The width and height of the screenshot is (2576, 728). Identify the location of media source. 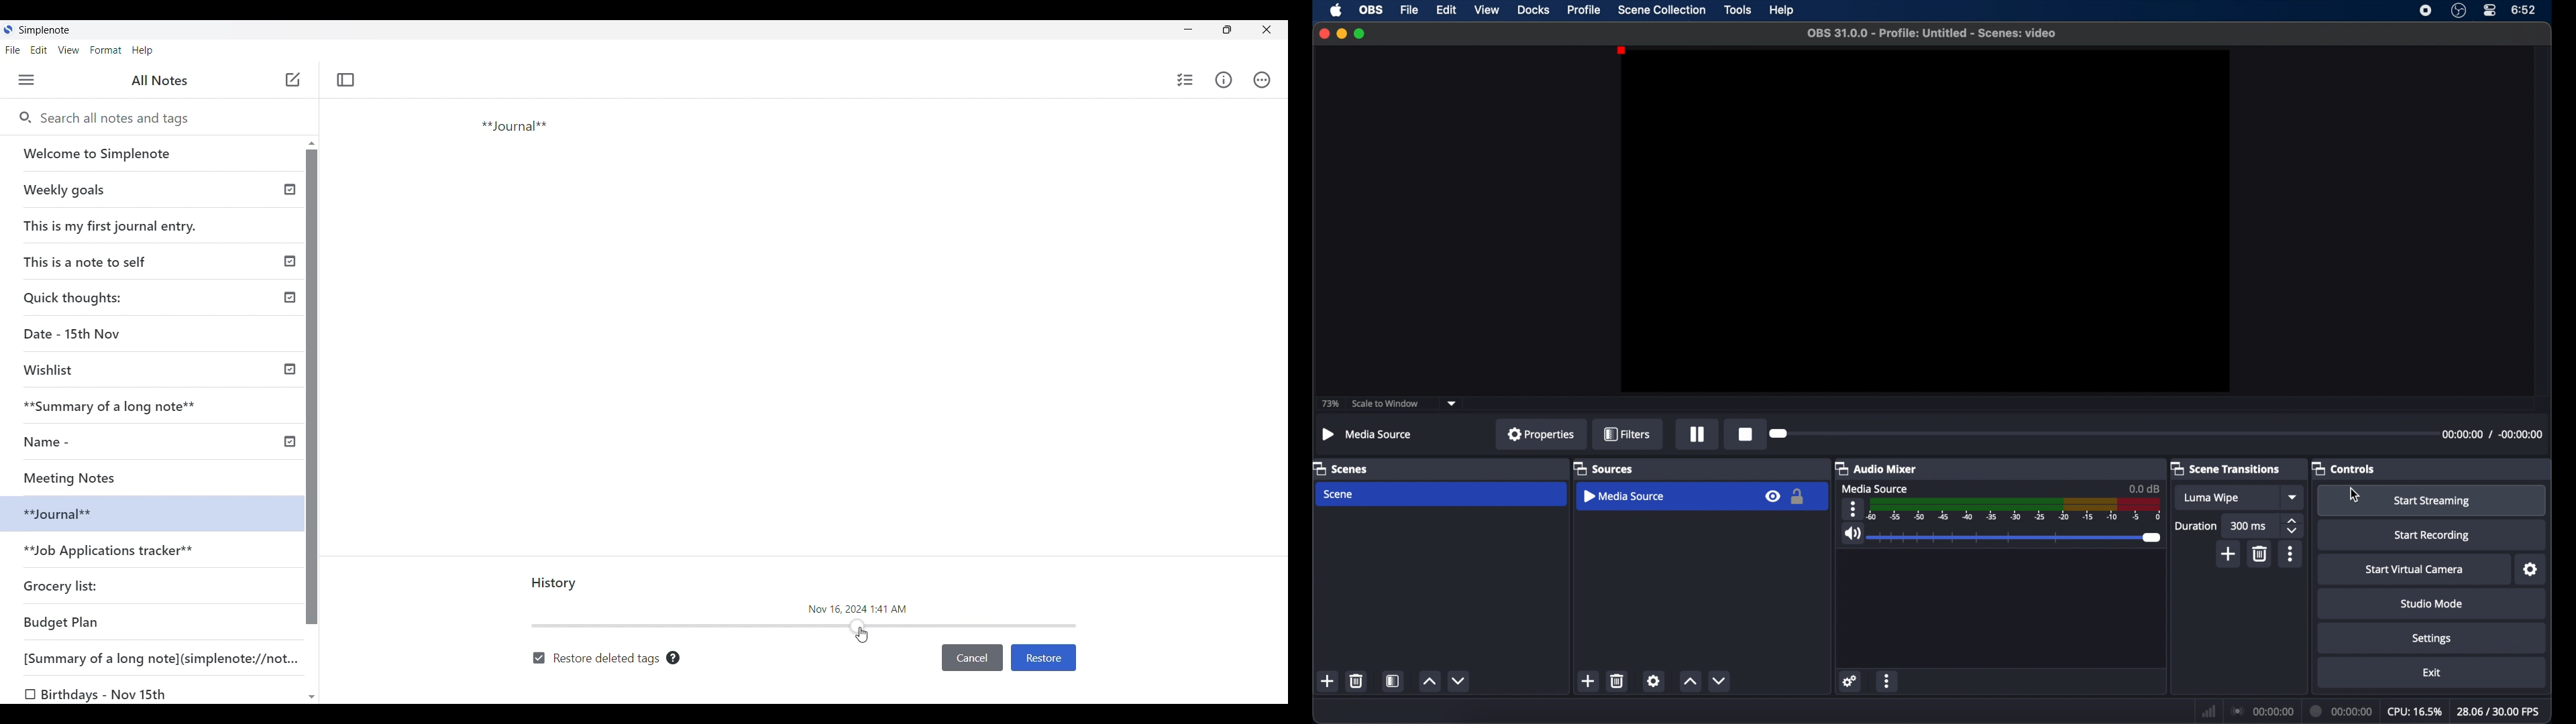
(1368, 434).